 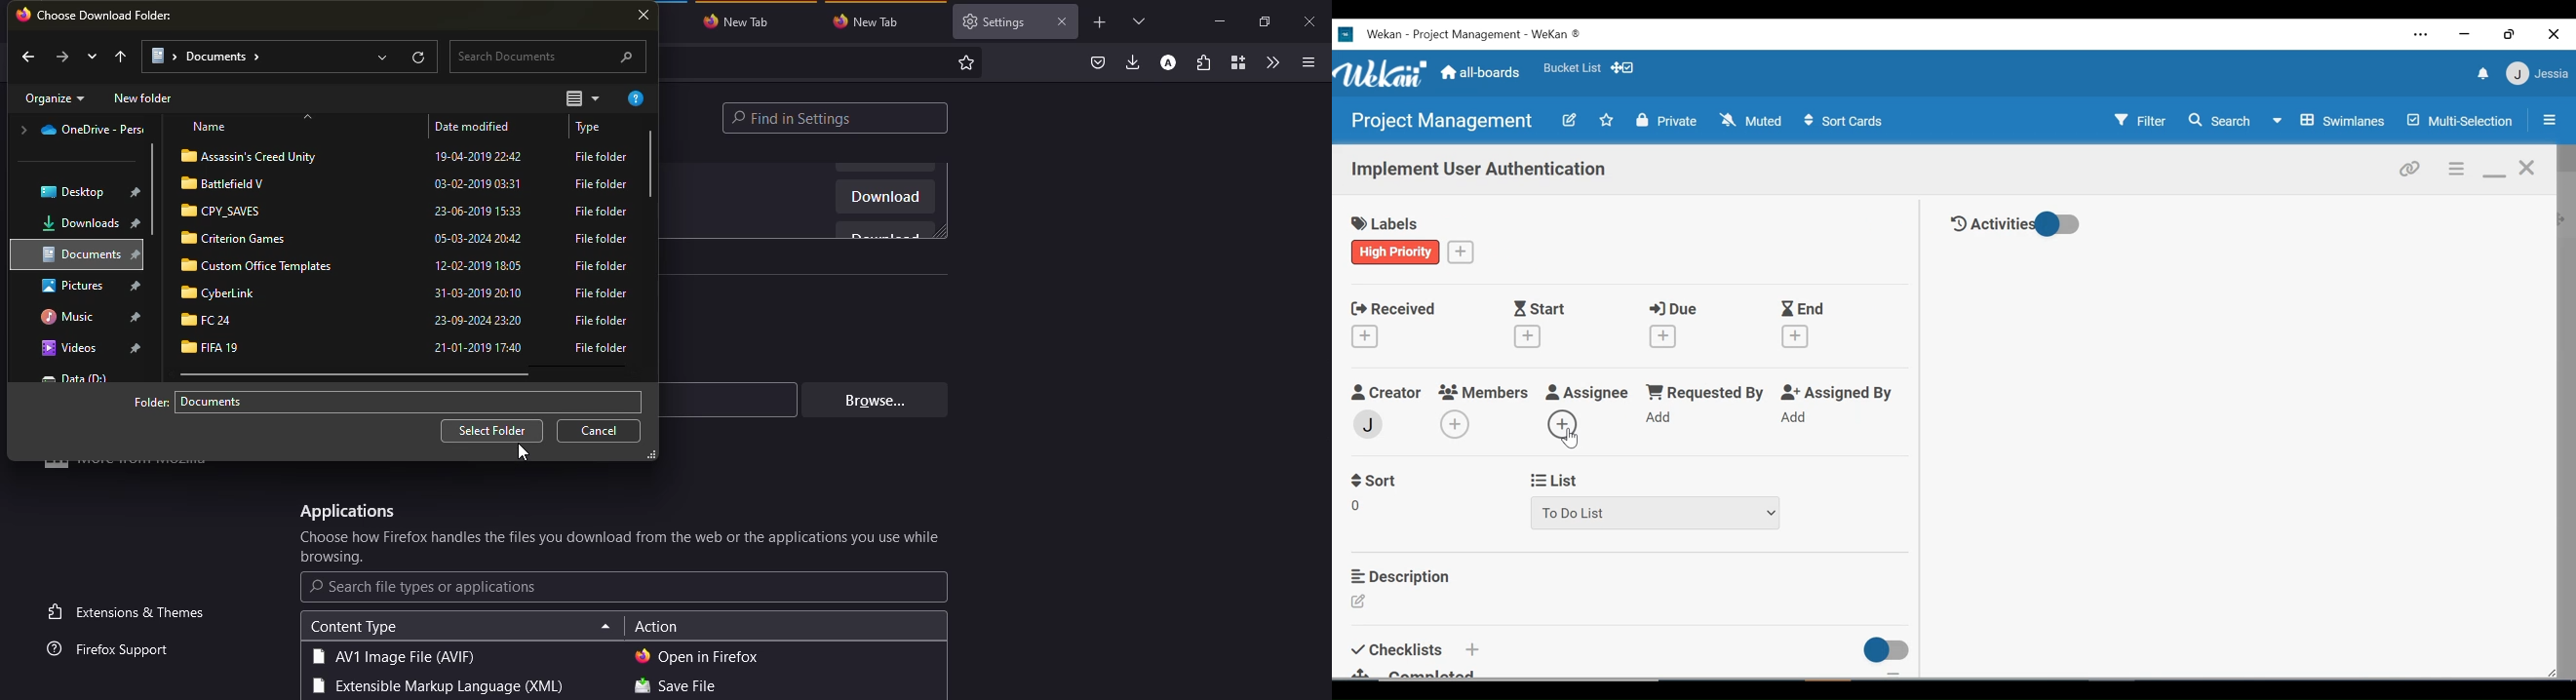 What do you see at coordinates (1568, 119) in the screenshot?
I see `Edit` at bounding box center [1568, 119].